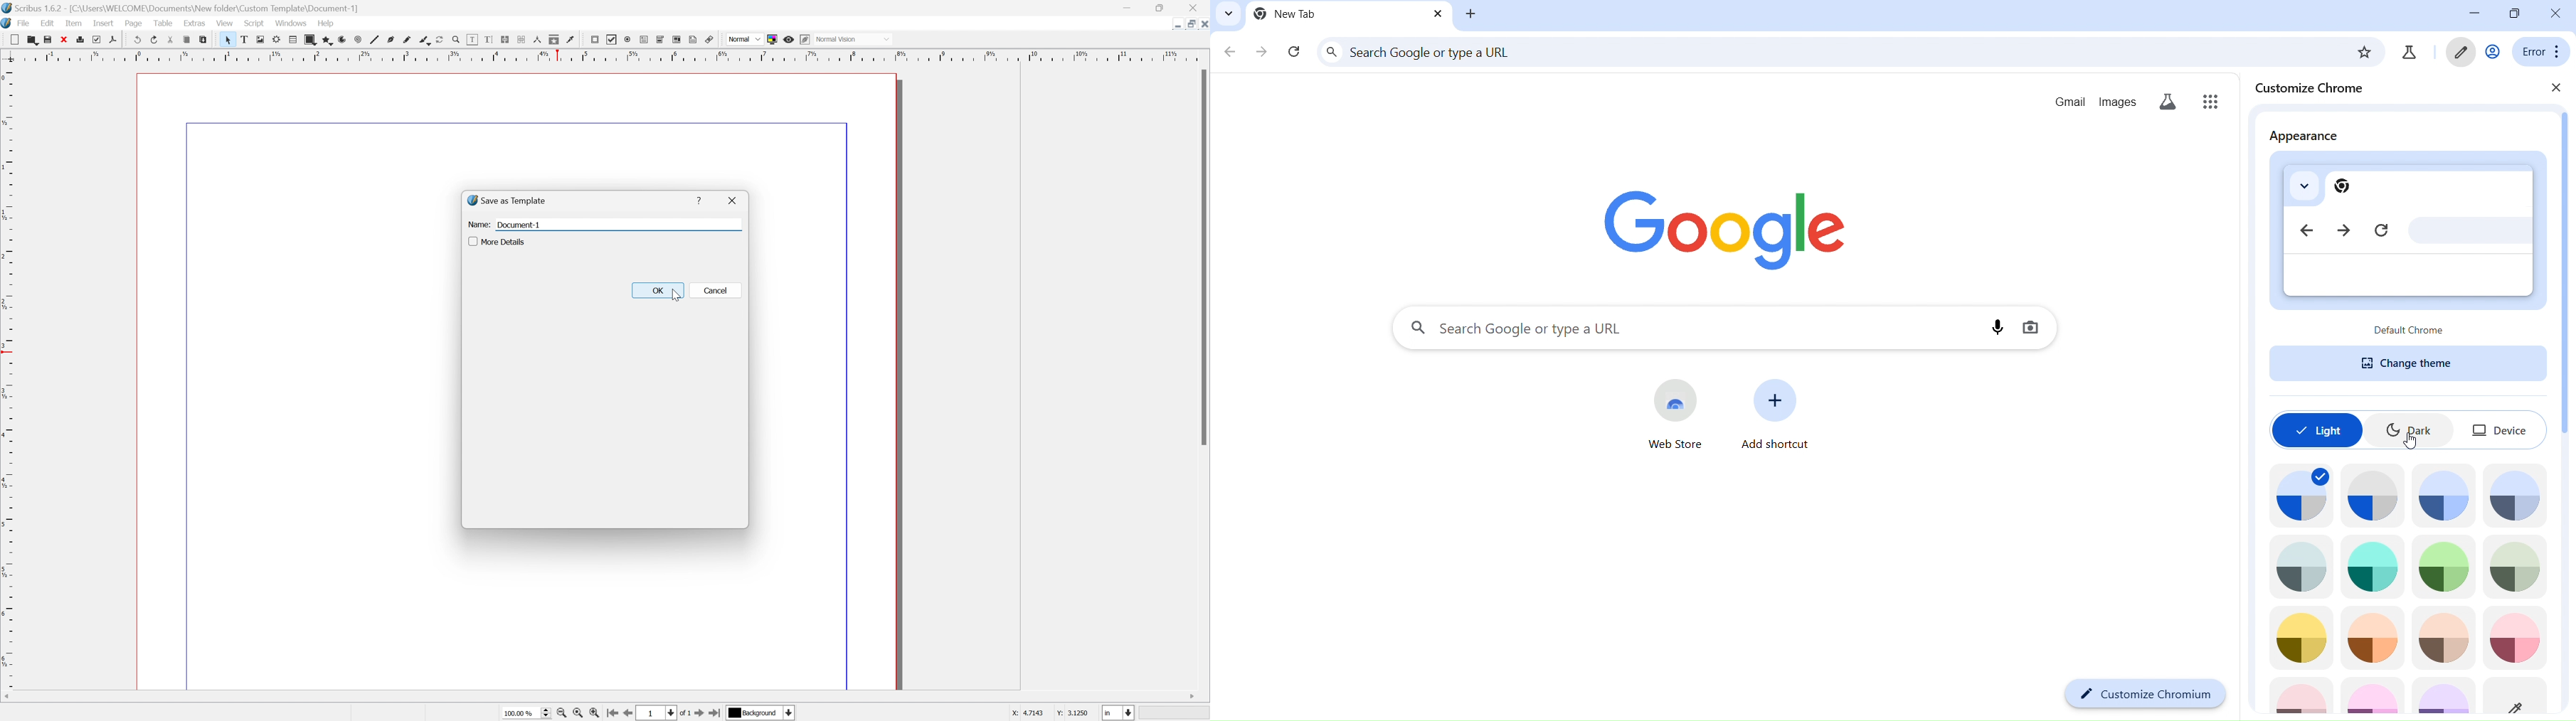 The height and width of the screenshot is (728, 2576). What do you see at coordinates (488, 39) in the screenshot?
I see `edit text with story editor` at bounding box center [488, 39].